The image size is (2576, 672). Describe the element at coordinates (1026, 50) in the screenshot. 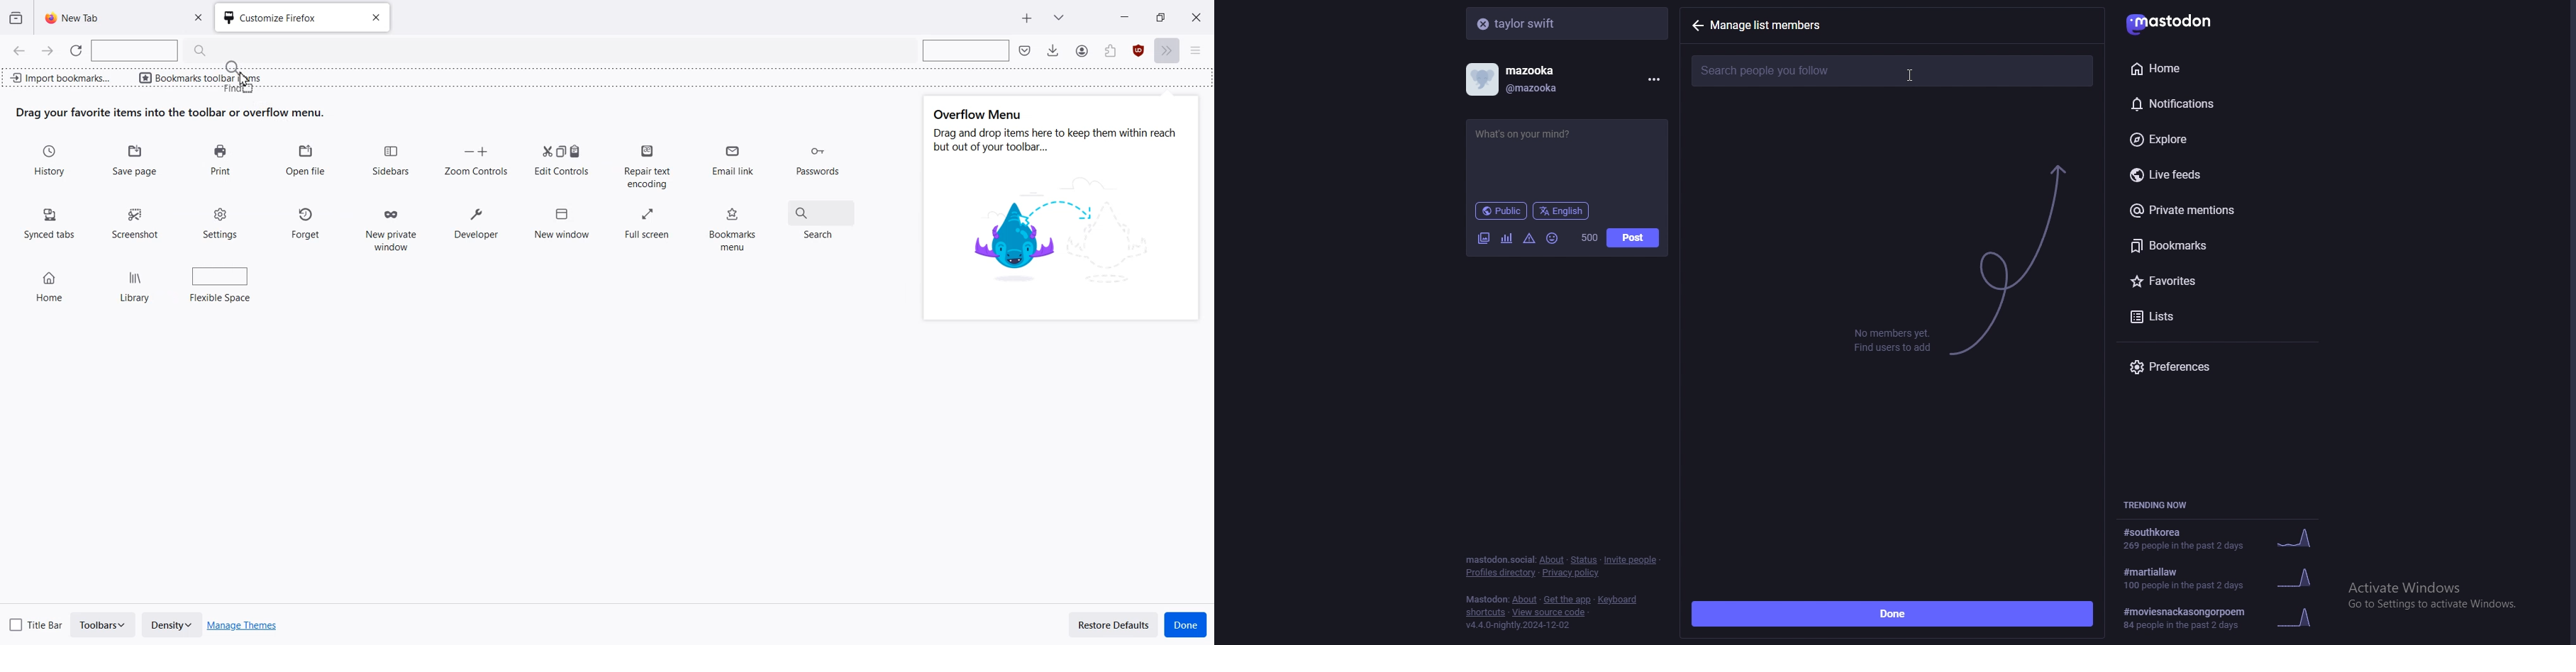

I see `Save to pocket` at that location.